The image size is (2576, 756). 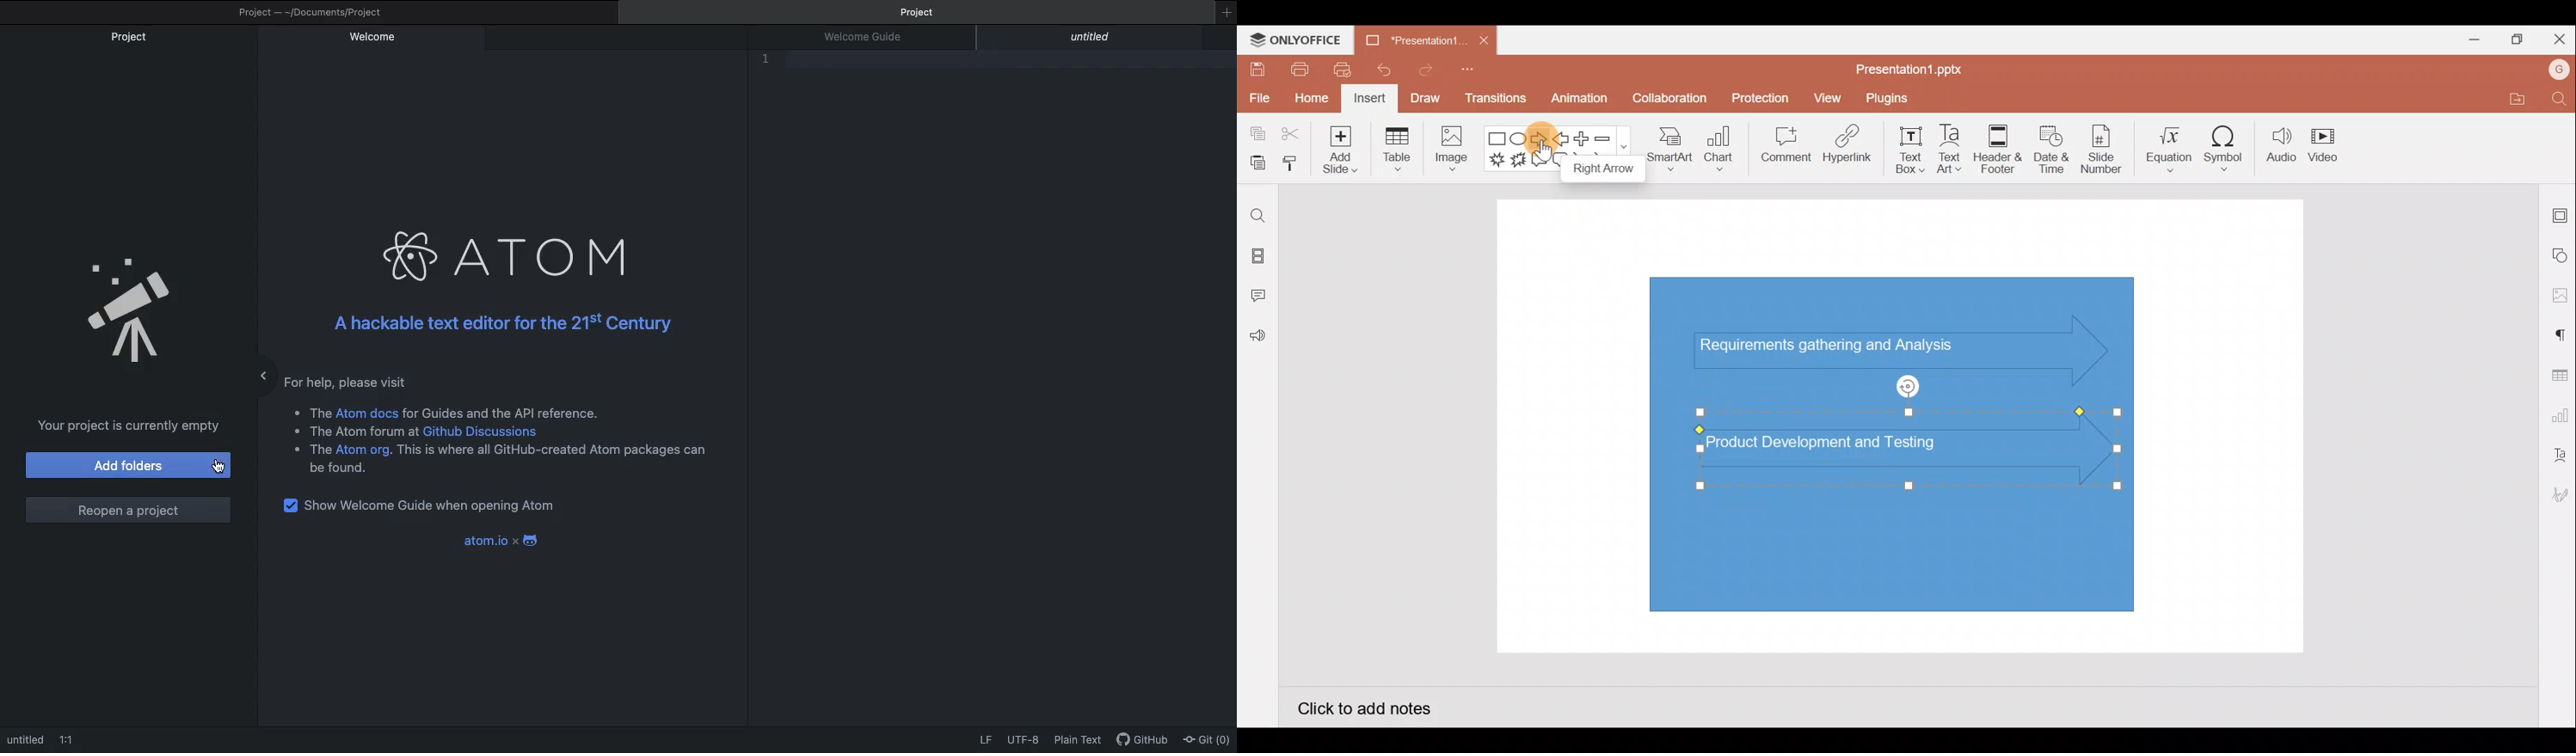 What do you see at coordinates (2559, 455) in the screenshot?
I see `Text Art settings` at bounding box center [2559, 455].